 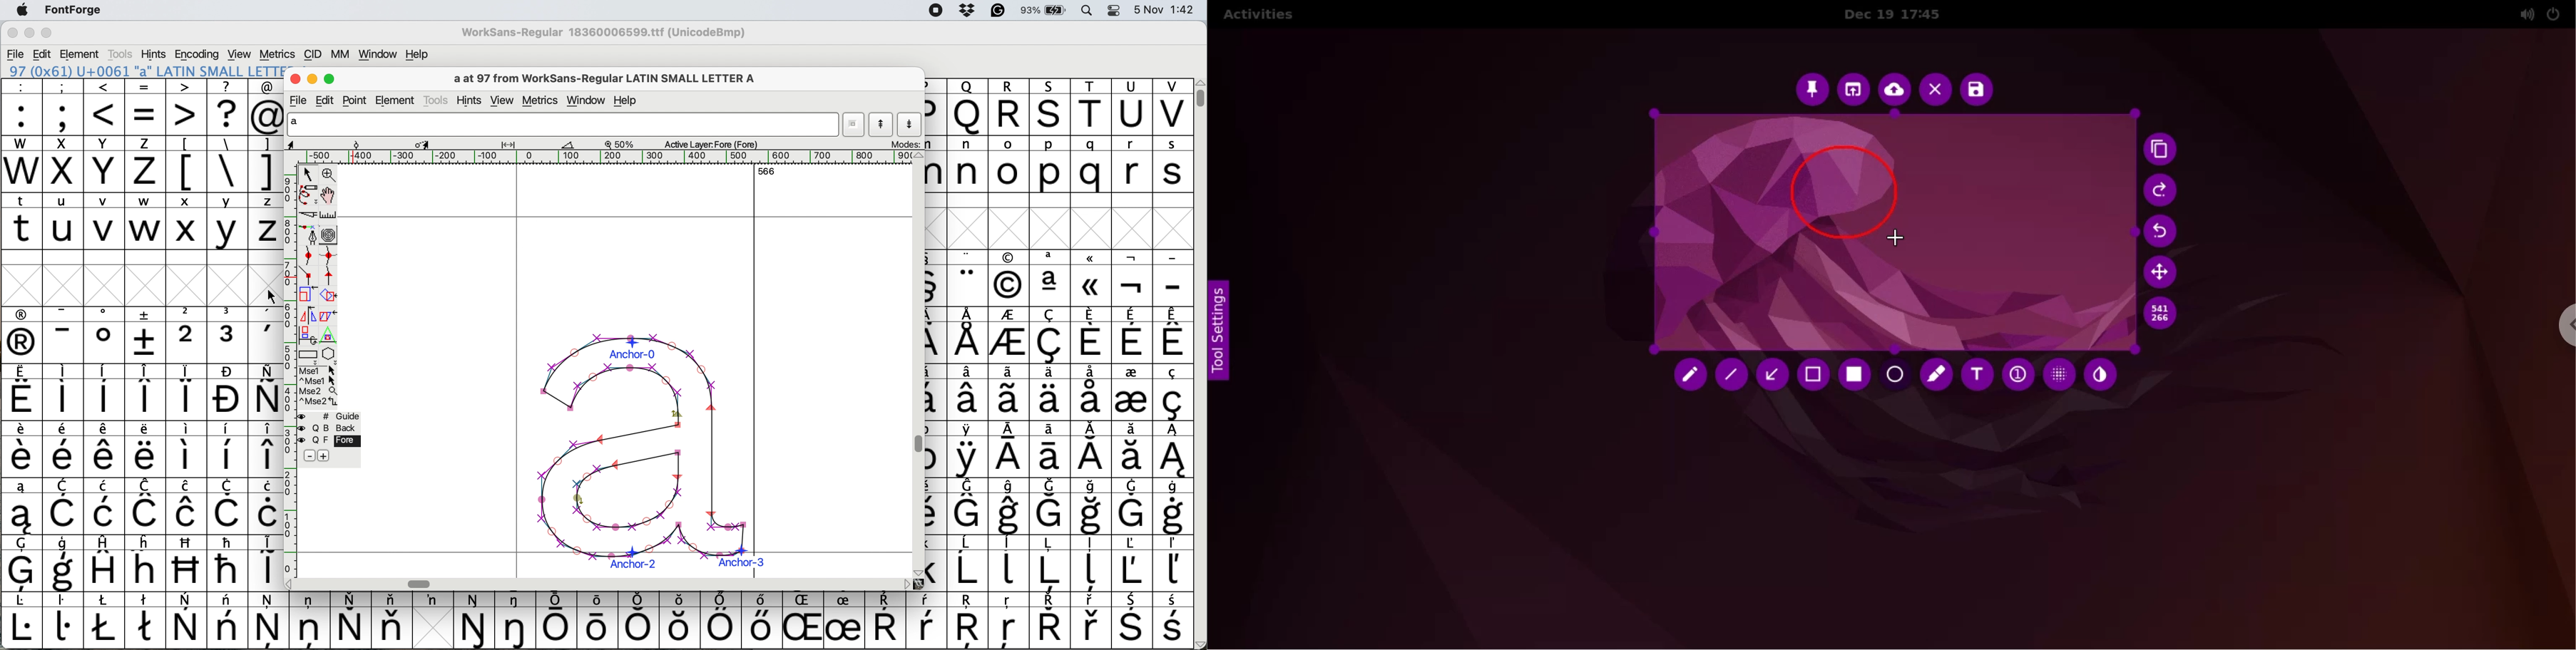 I want to click on control center, so click(x=1117, y=9).